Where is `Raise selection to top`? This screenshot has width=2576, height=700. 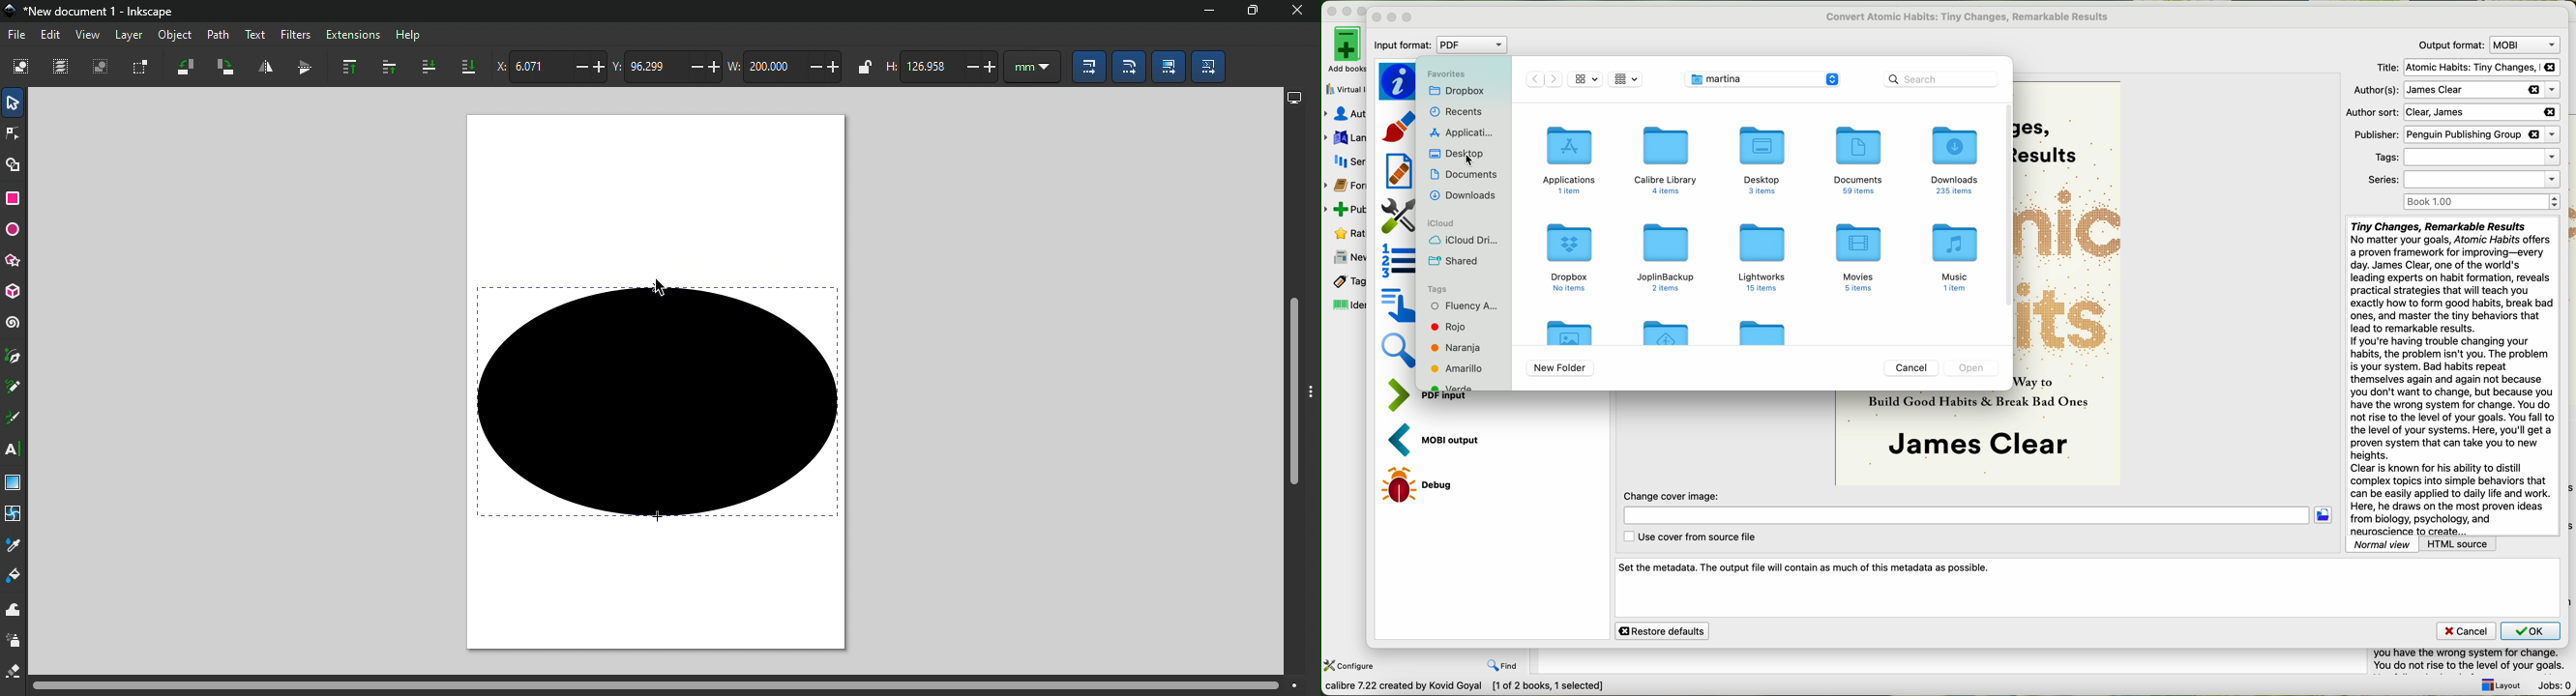
Raise selection to top is located at coordinates (350, 68).